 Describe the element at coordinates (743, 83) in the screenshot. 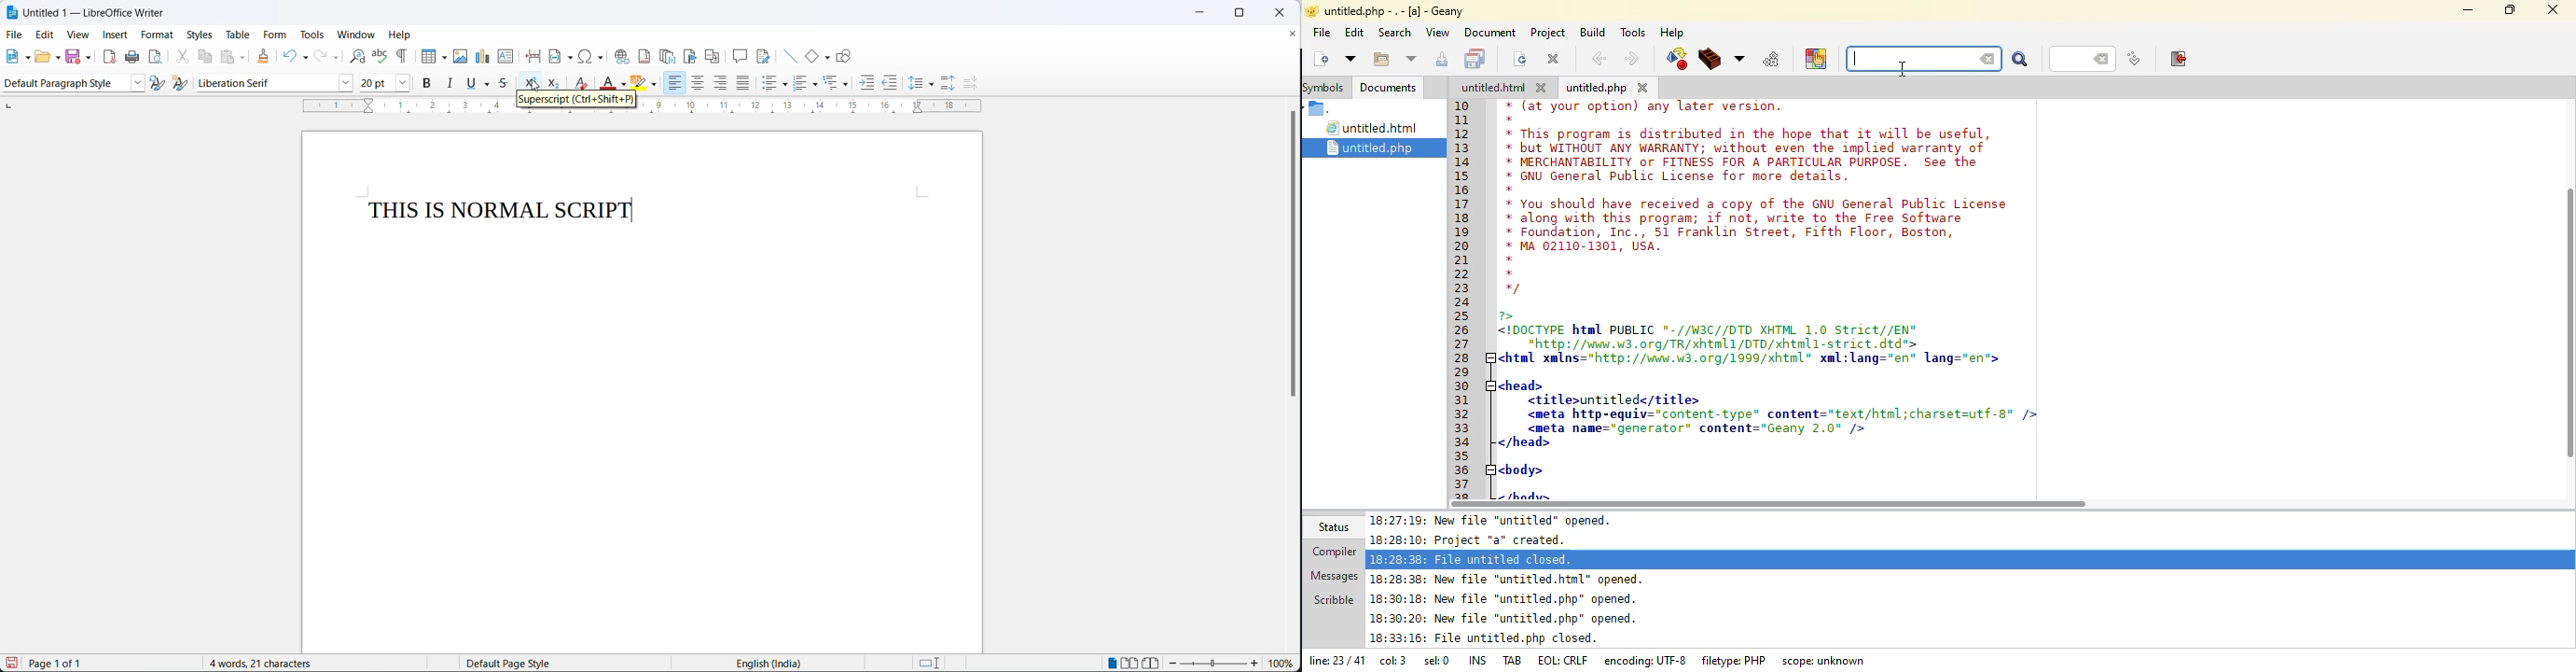

I see `justified` at that location.